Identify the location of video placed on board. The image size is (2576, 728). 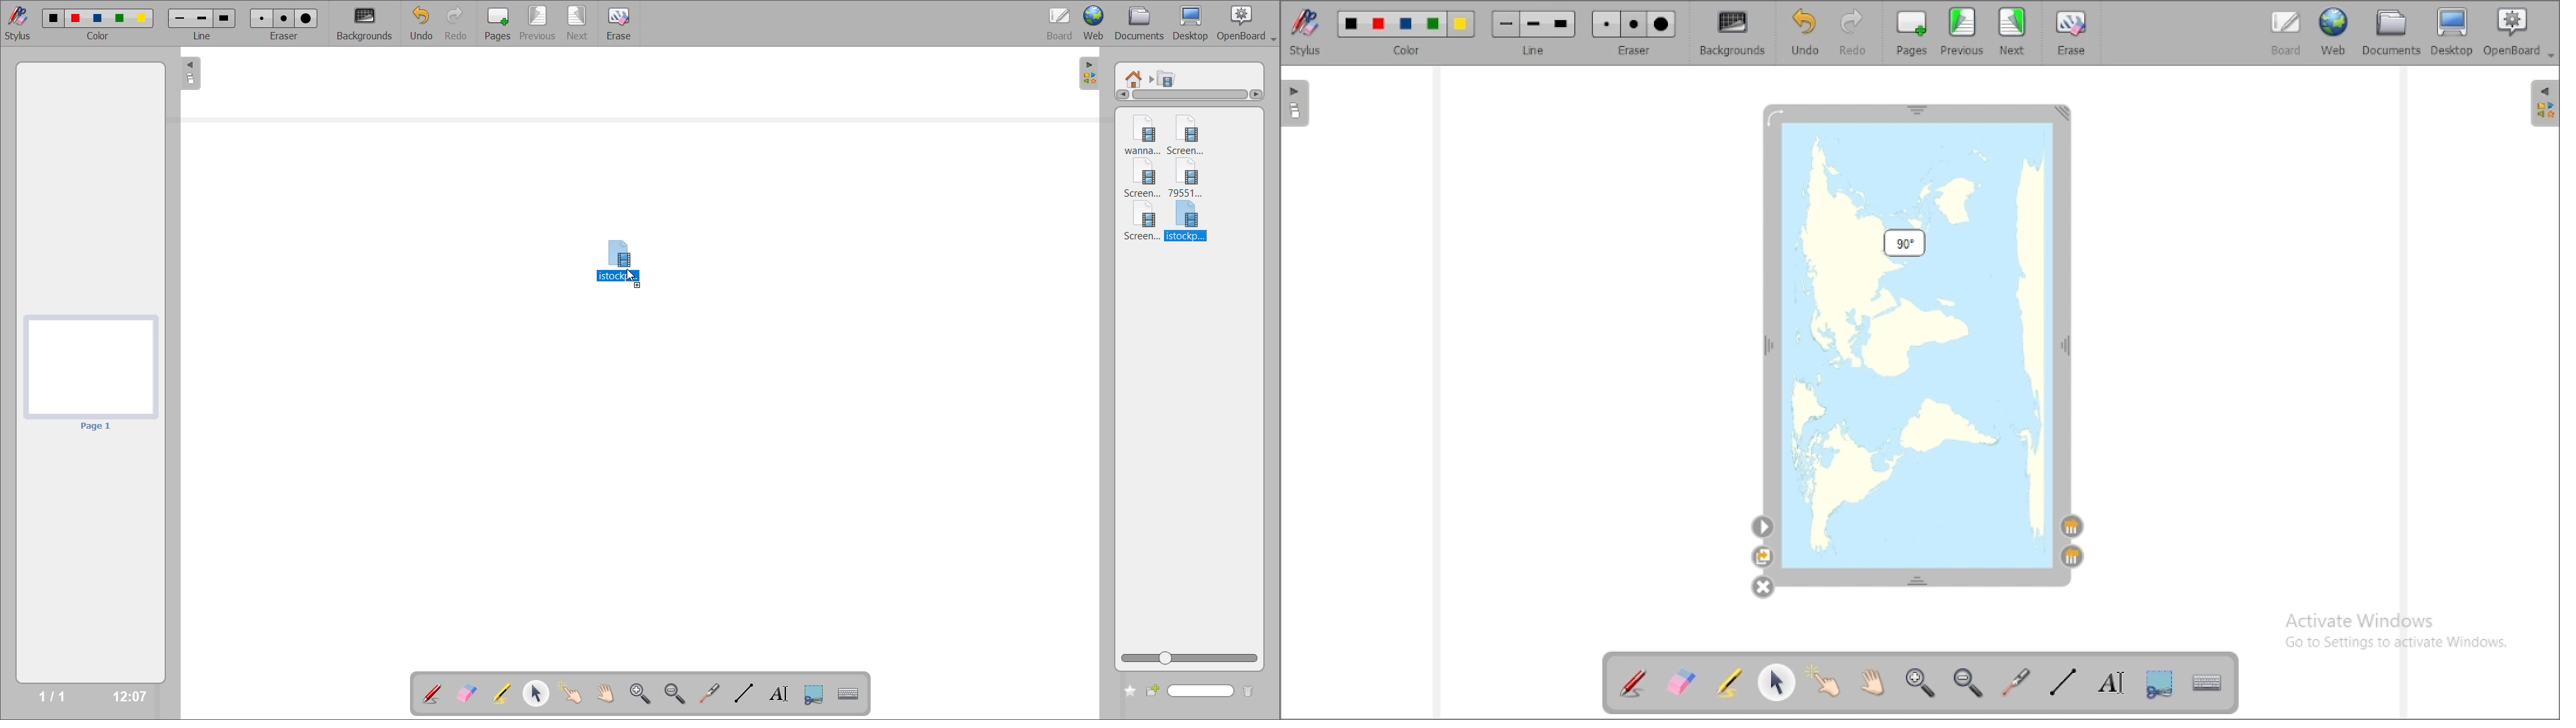
(619, 250).